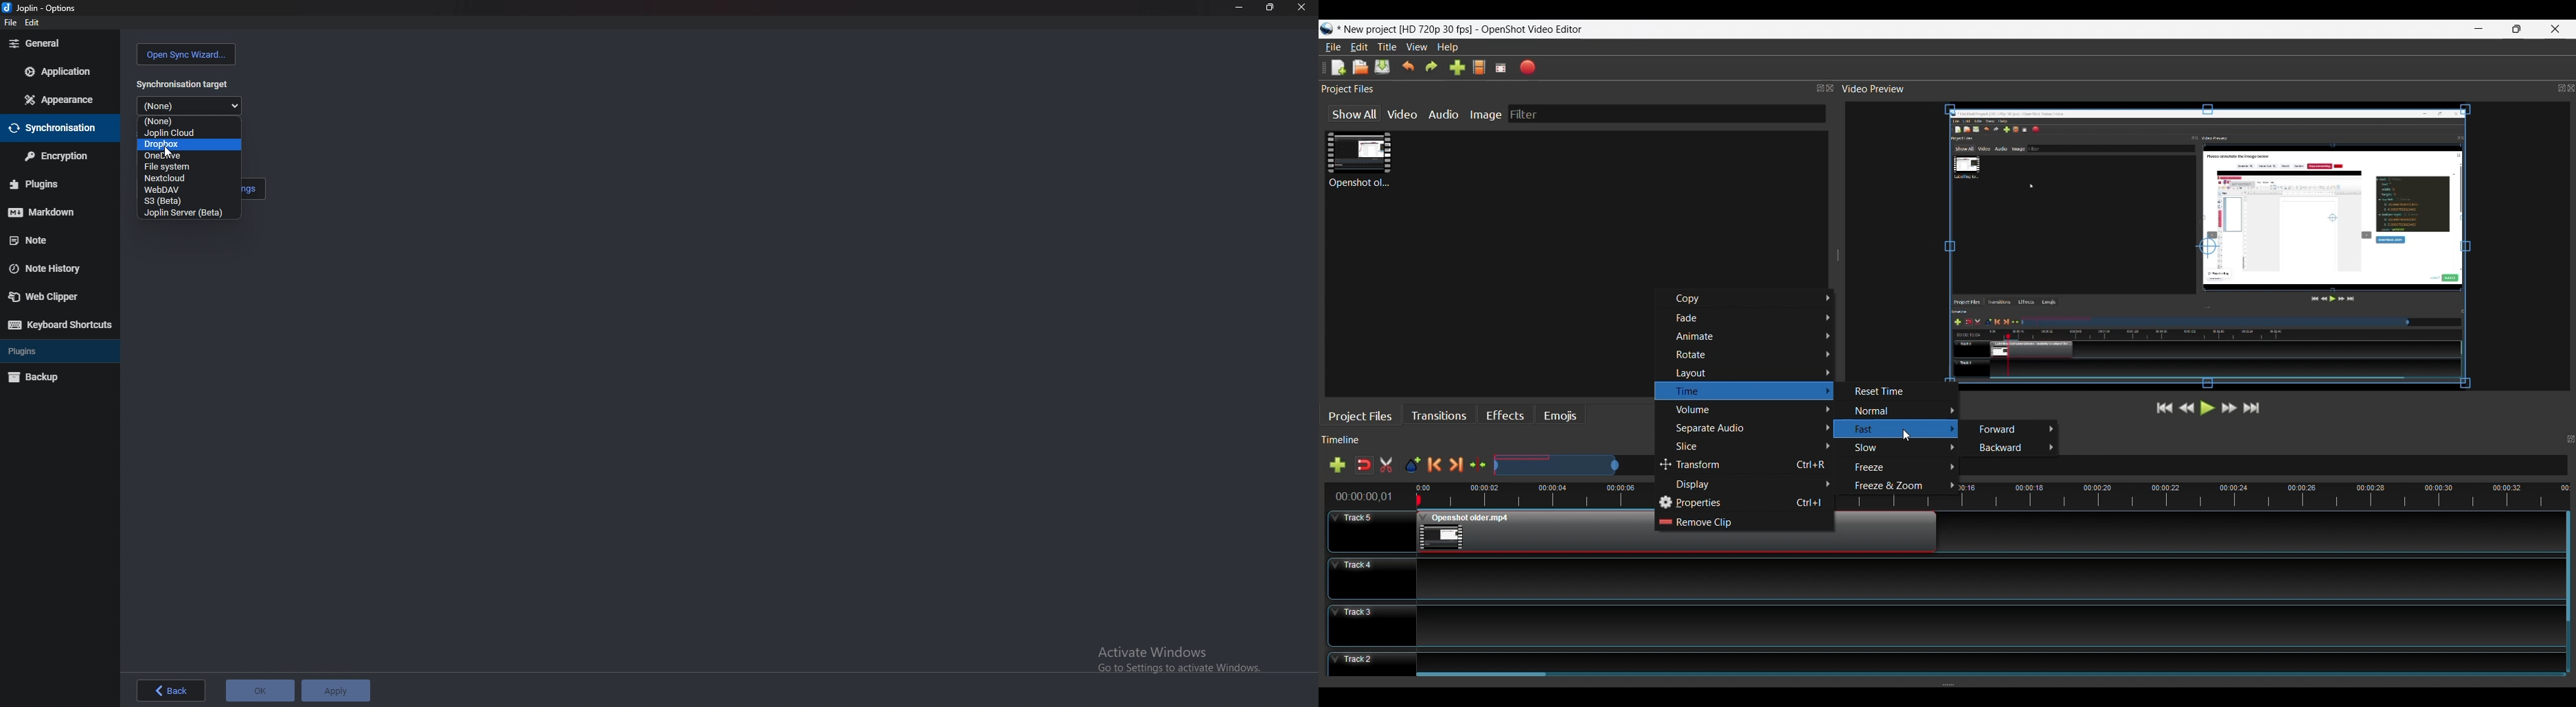 The image size is (2576, 728). What do you see at coordinates (2162, 408) in the screenshot?
I see `Jump to Start` at bounding box center [2162, 408].